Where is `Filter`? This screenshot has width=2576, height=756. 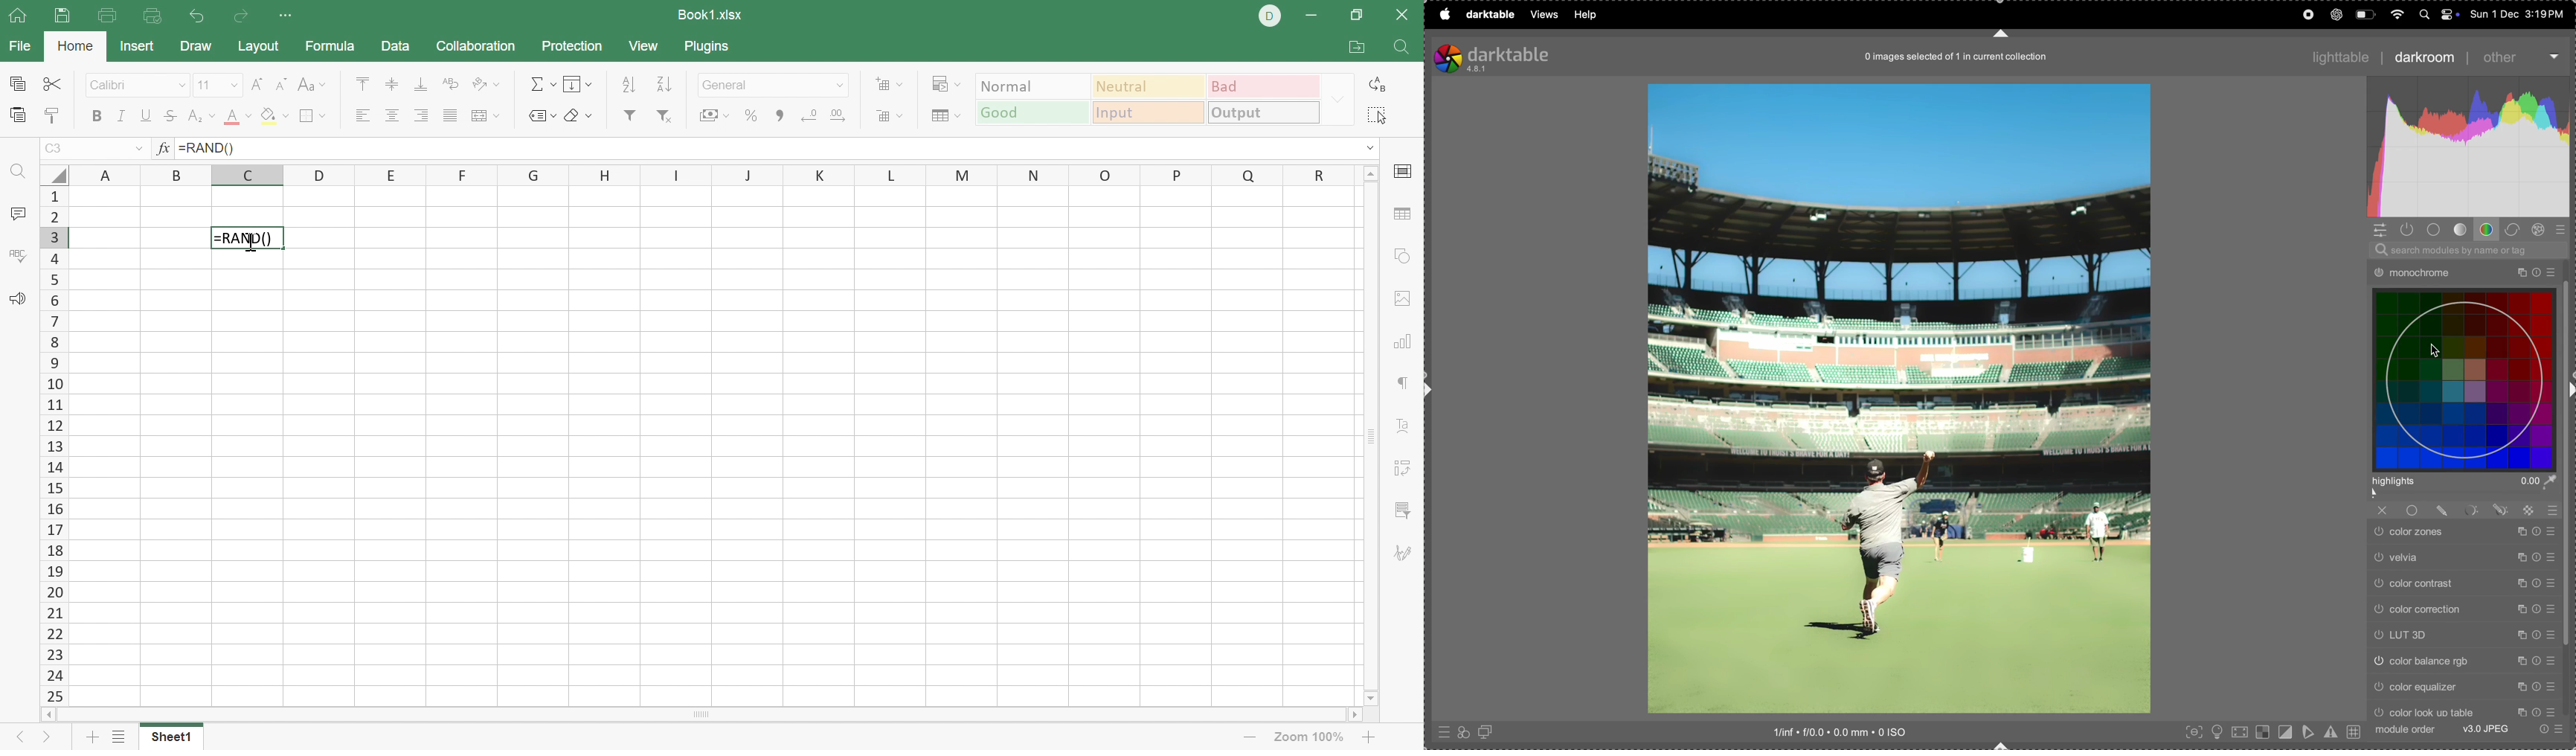 Filter is located at coordinates (632, 117).